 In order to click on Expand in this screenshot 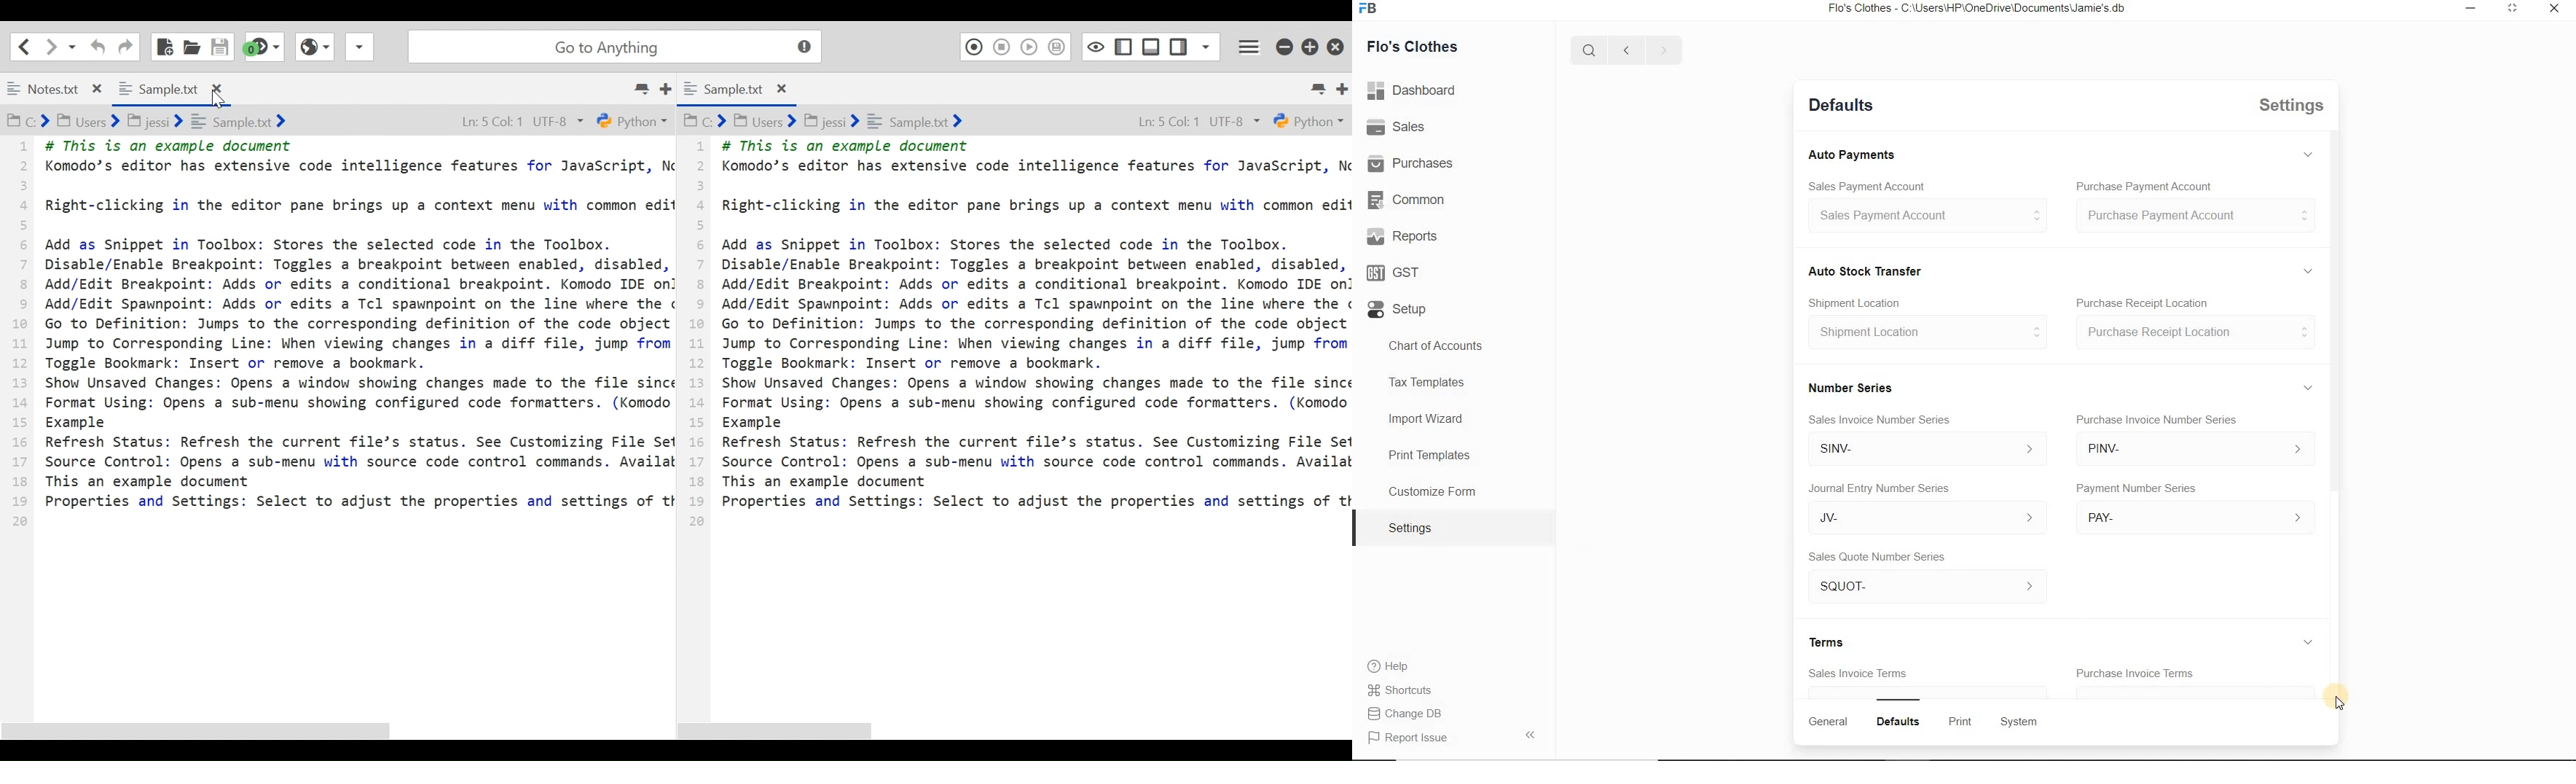, I will do `click(2312, 387)`.